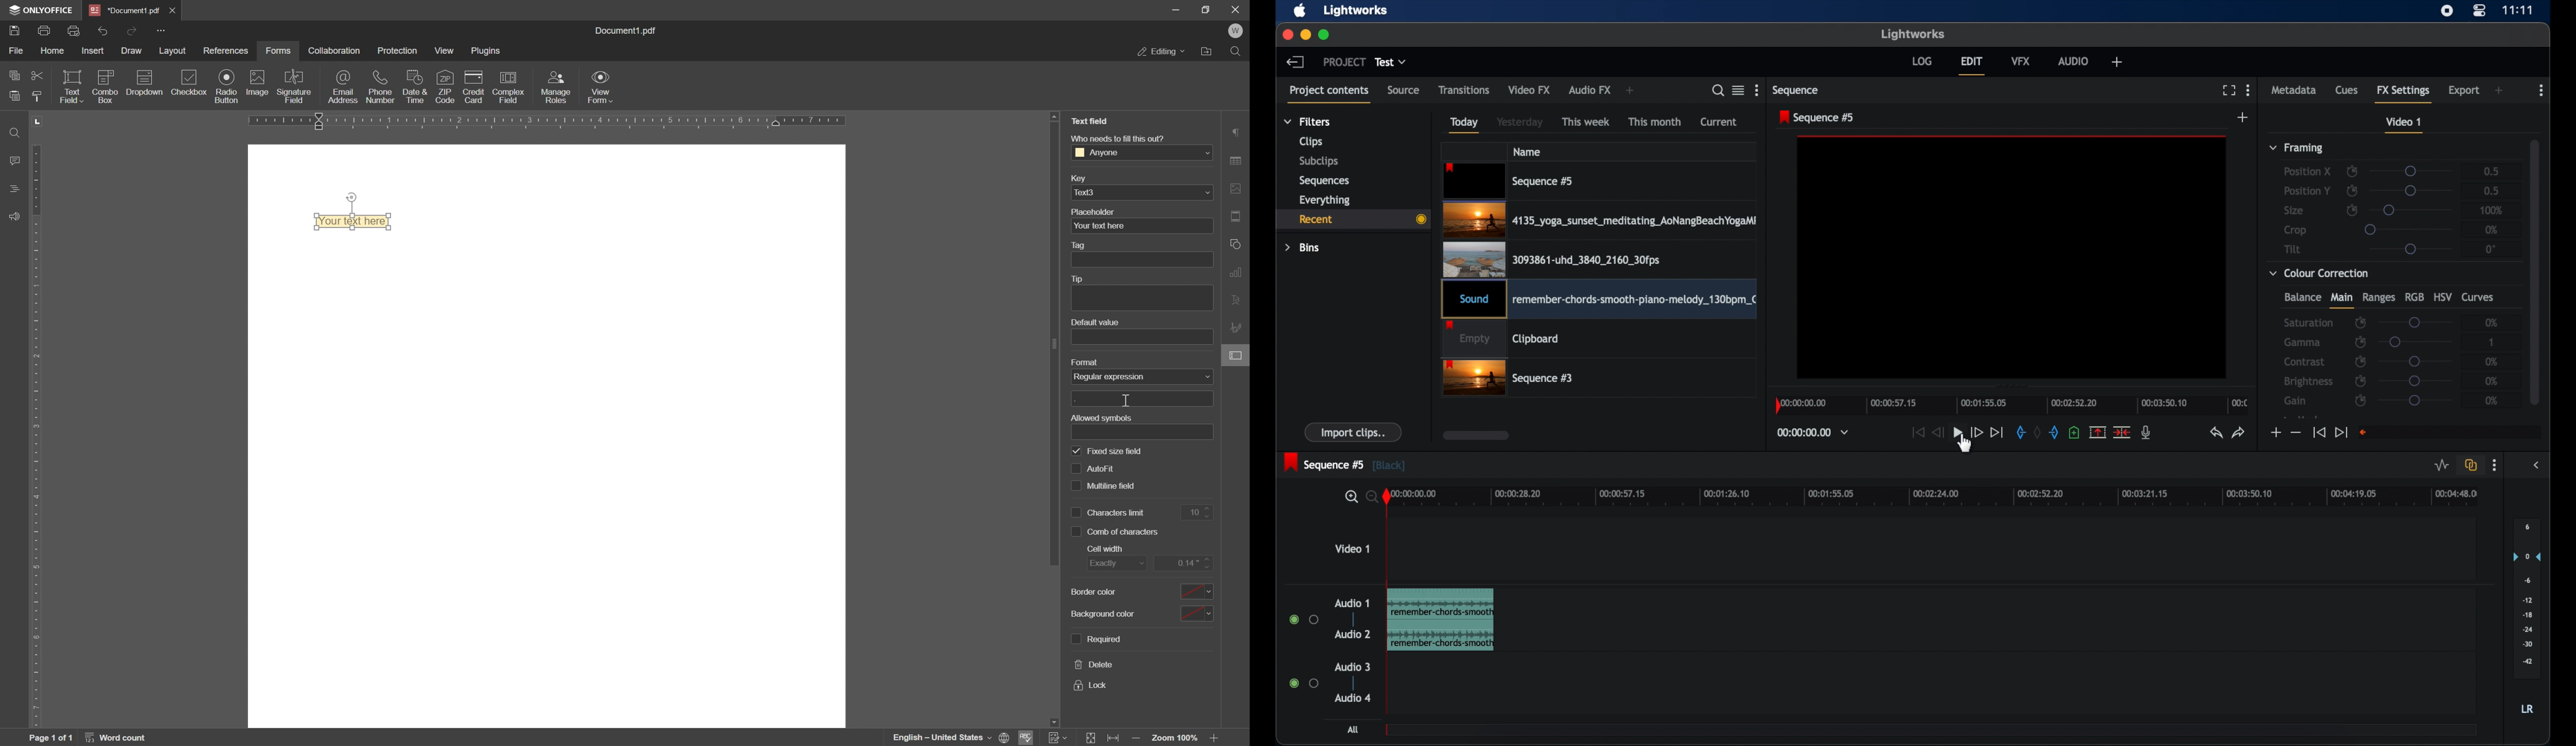 The image size is (2576, 756). Describe the element at coordinates (1351, 219) in the screenshot. I see `recent` at that location.